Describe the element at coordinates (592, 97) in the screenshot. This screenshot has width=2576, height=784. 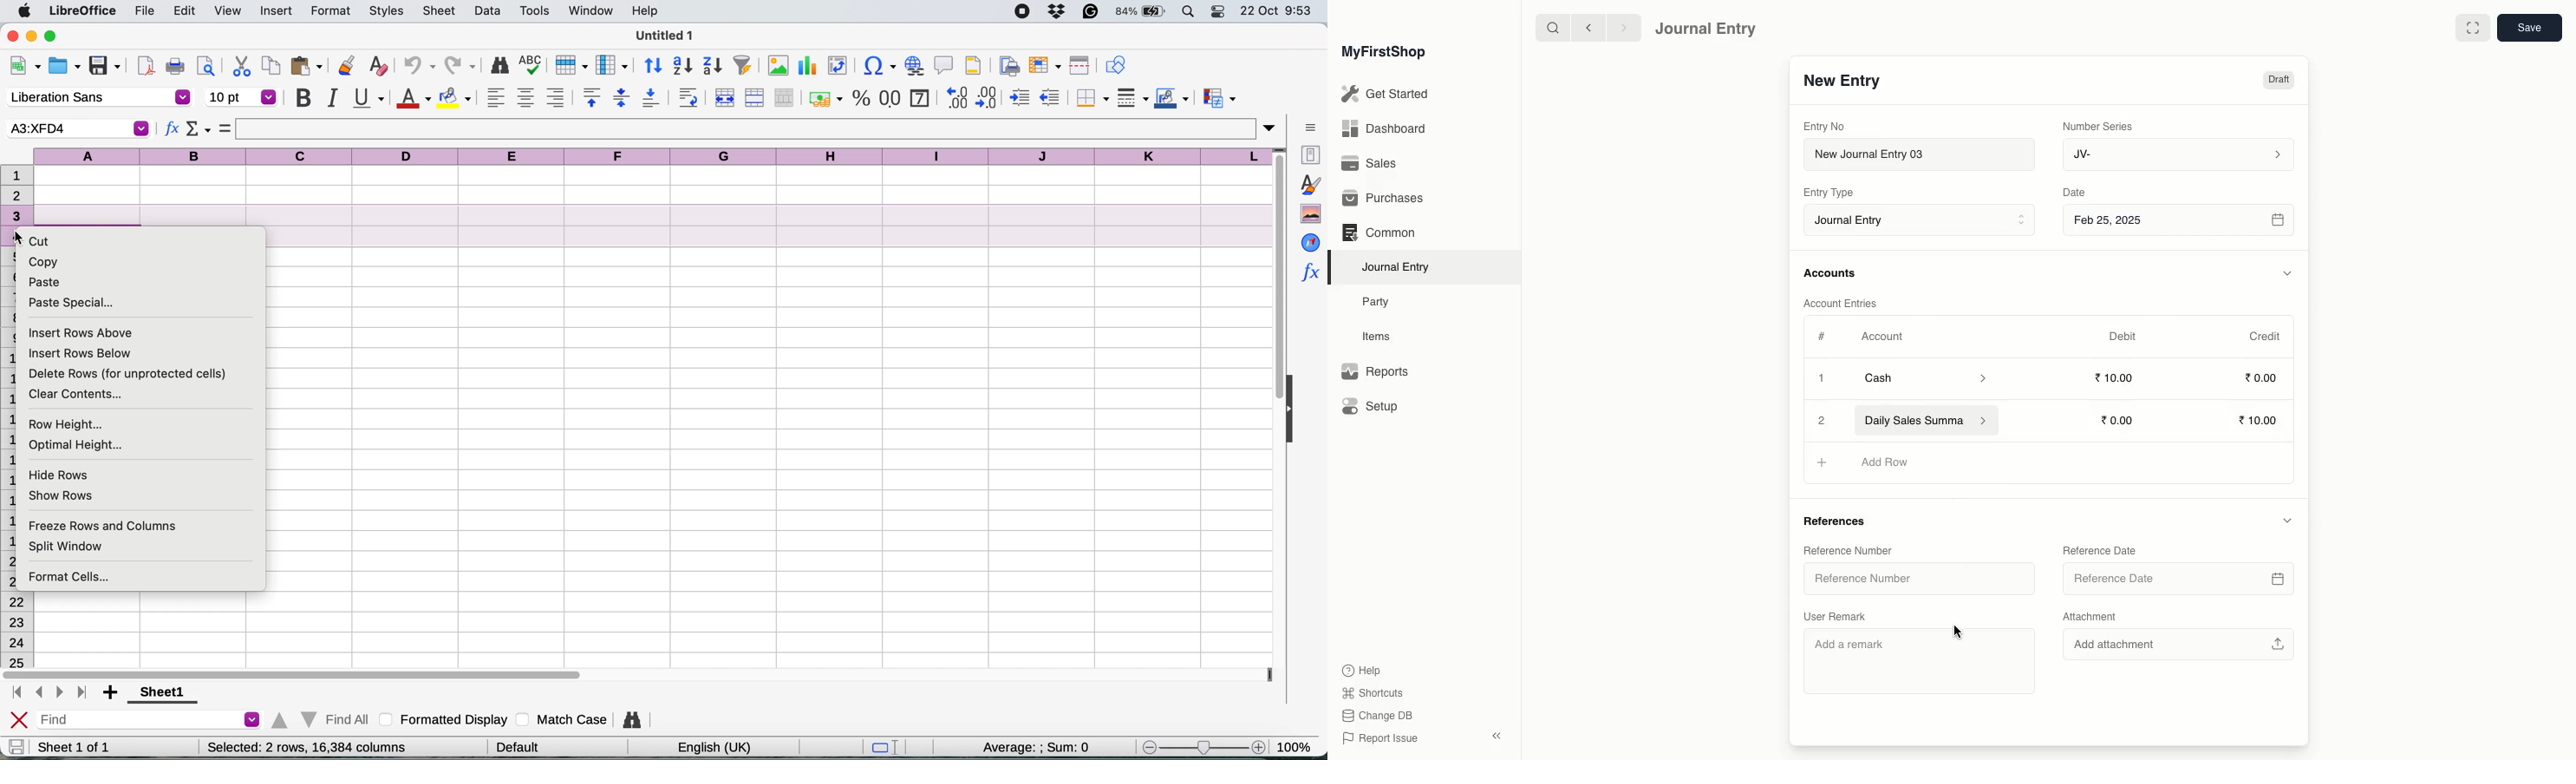
I see `align top` at that location.